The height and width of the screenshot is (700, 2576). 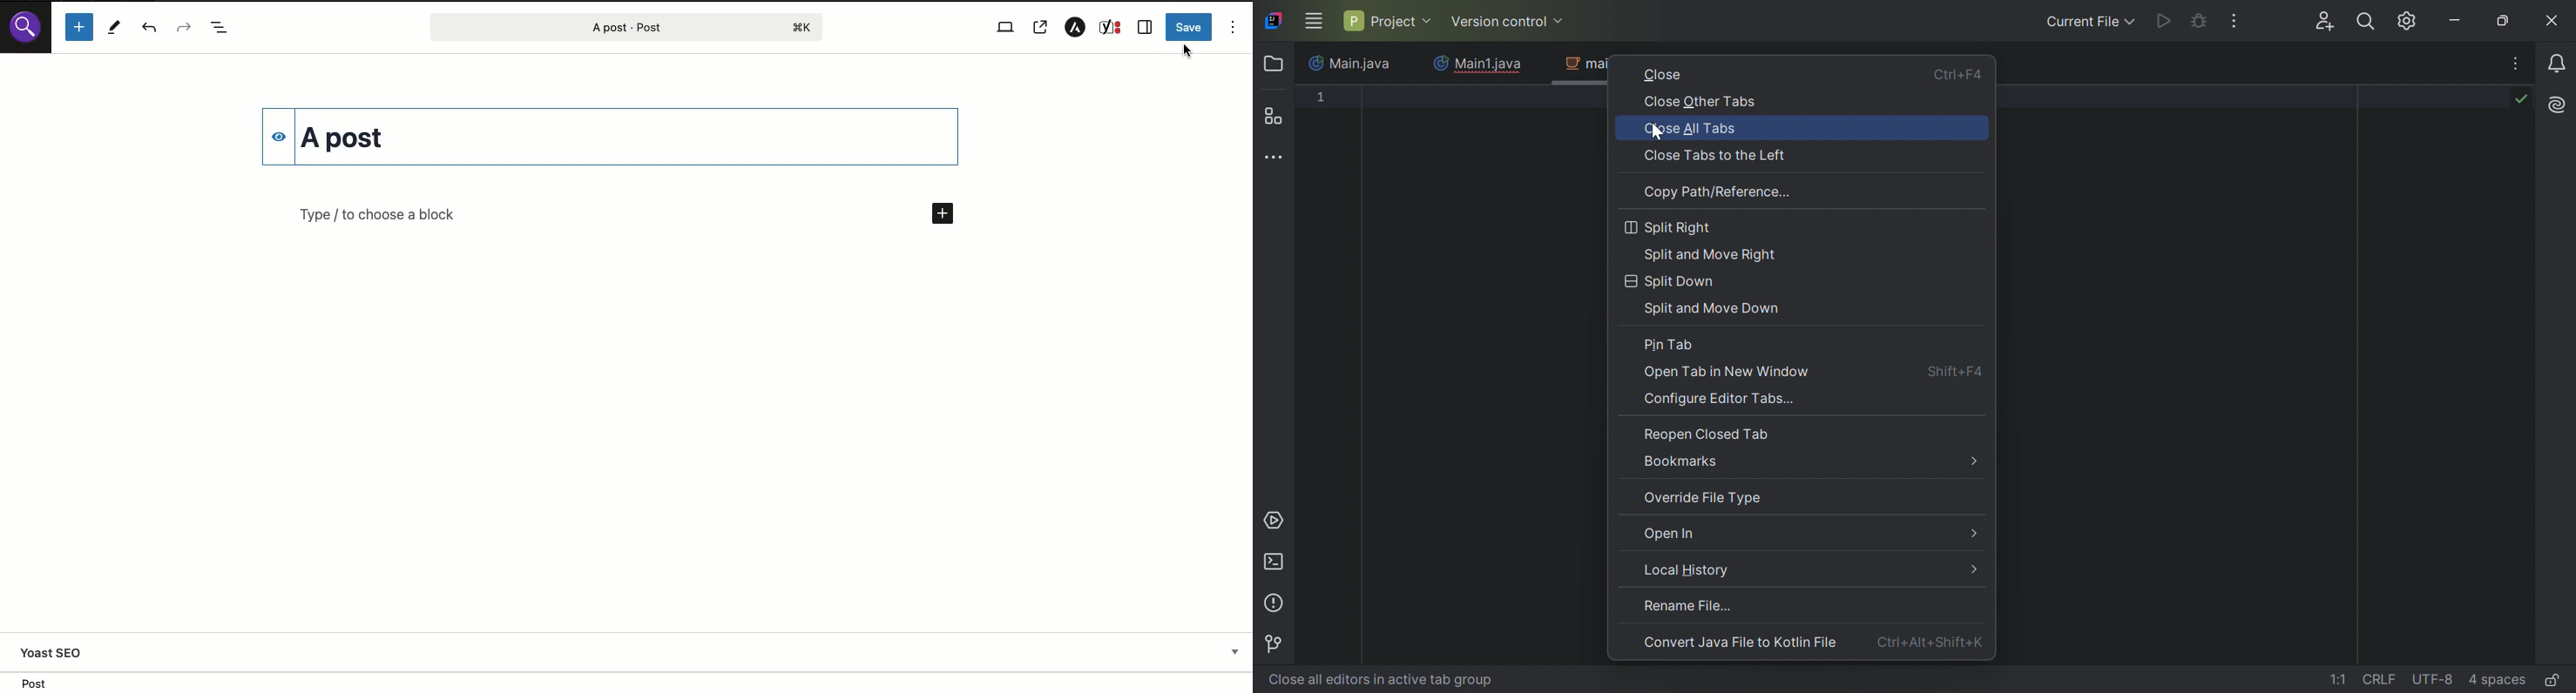 What do you see at coordinates (1810, 462) in the screenshot?
I see `Bookmarks` at bounding box center [1810, 462].